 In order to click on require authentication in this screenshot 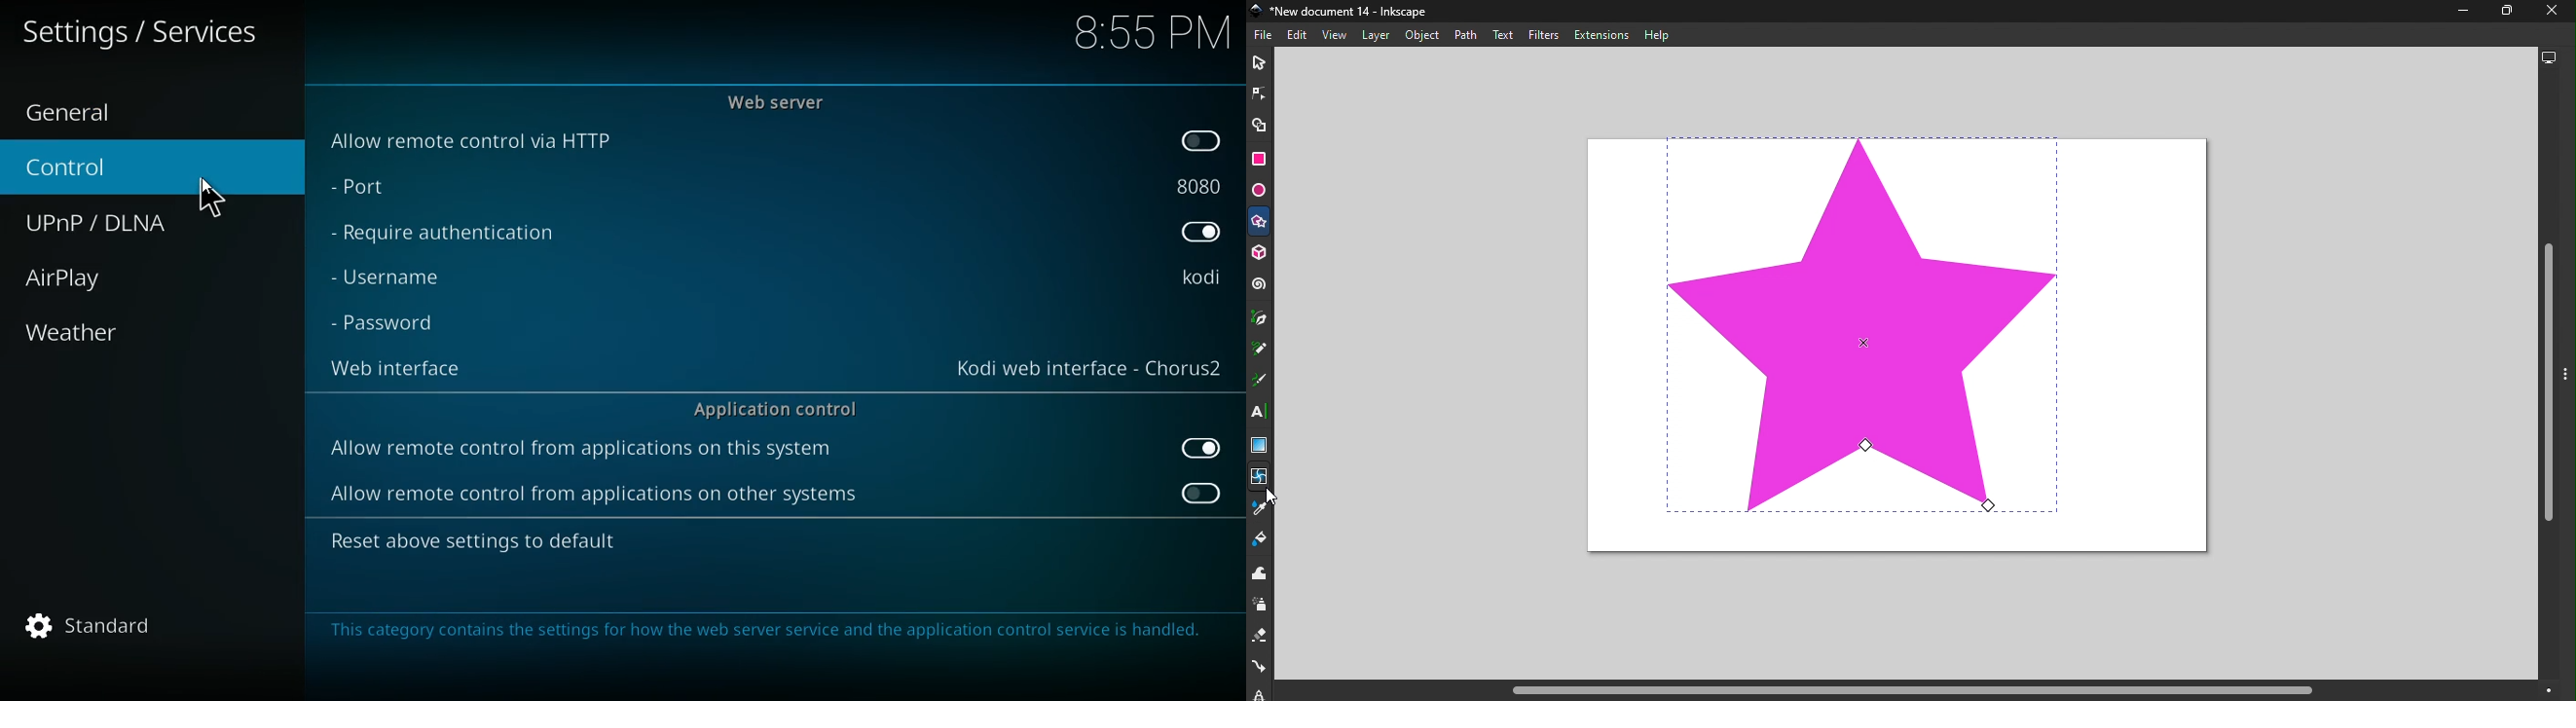, I will do `click(458, 234)`.